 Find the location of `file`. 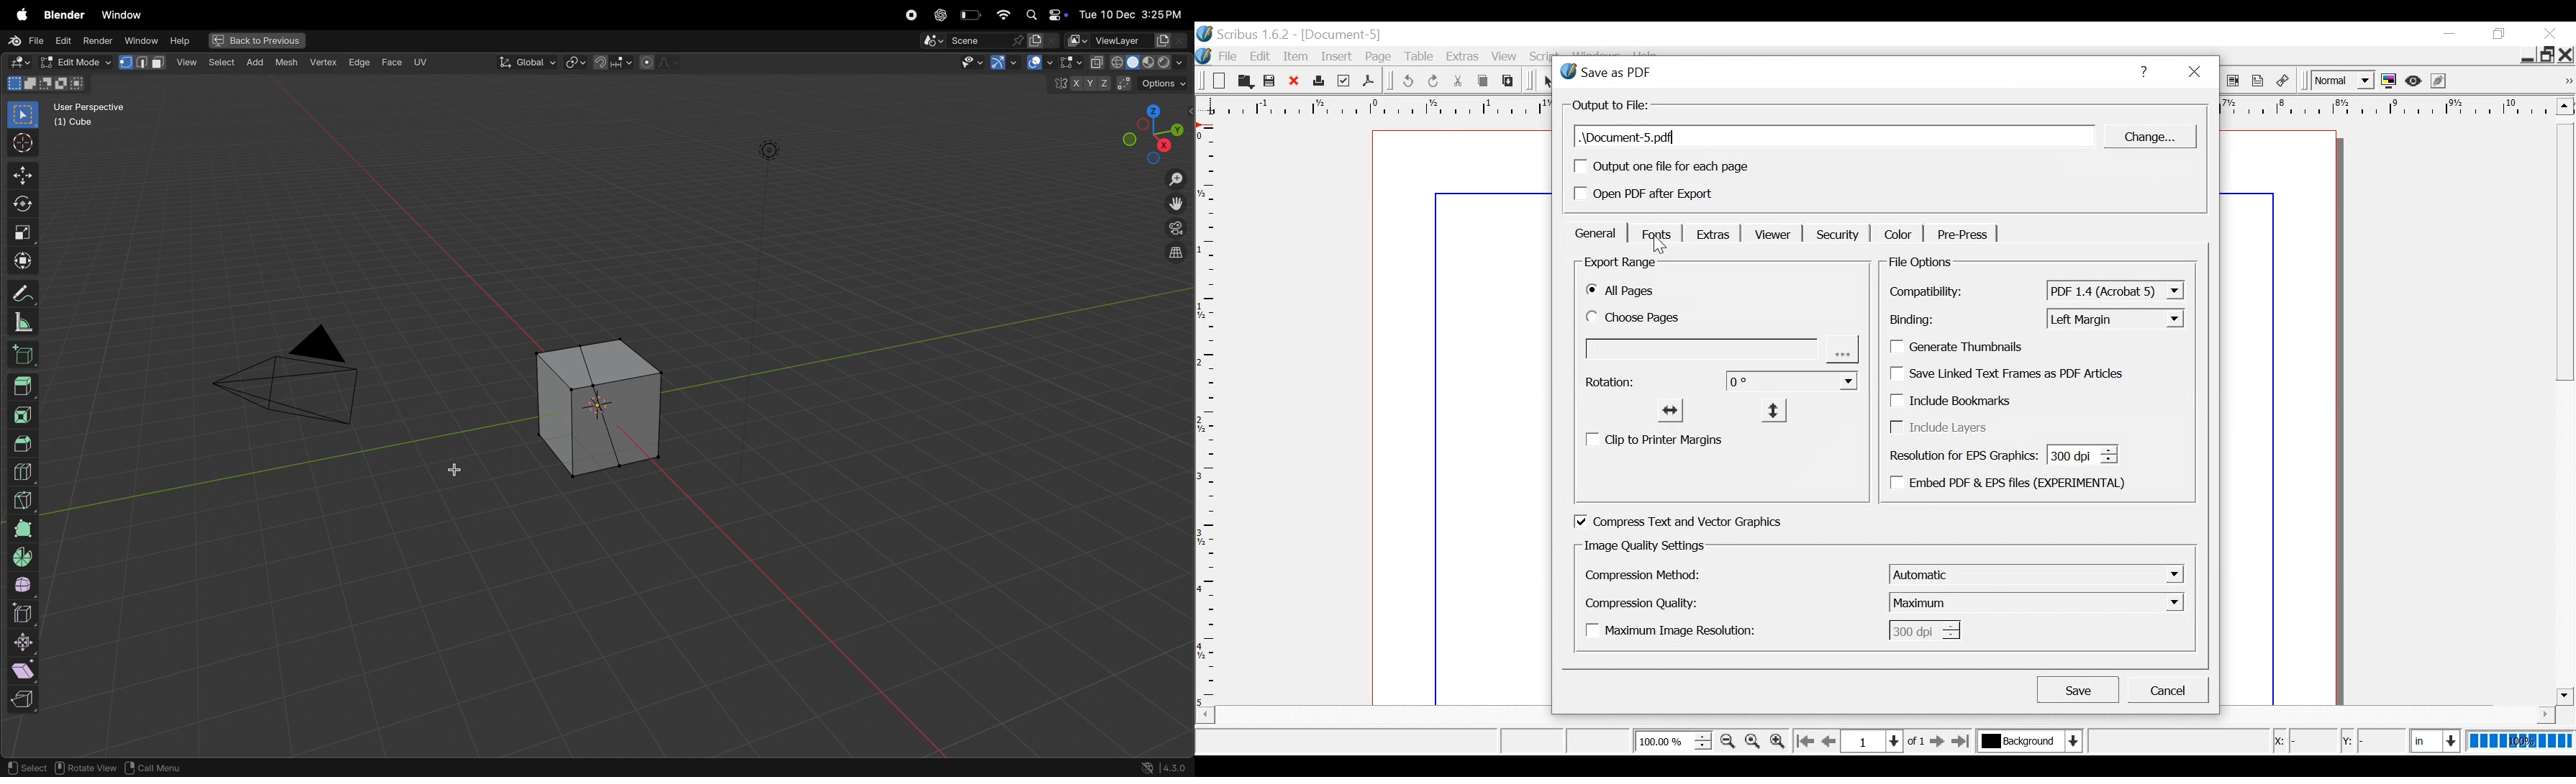

file is located at coordinates (23, 39).